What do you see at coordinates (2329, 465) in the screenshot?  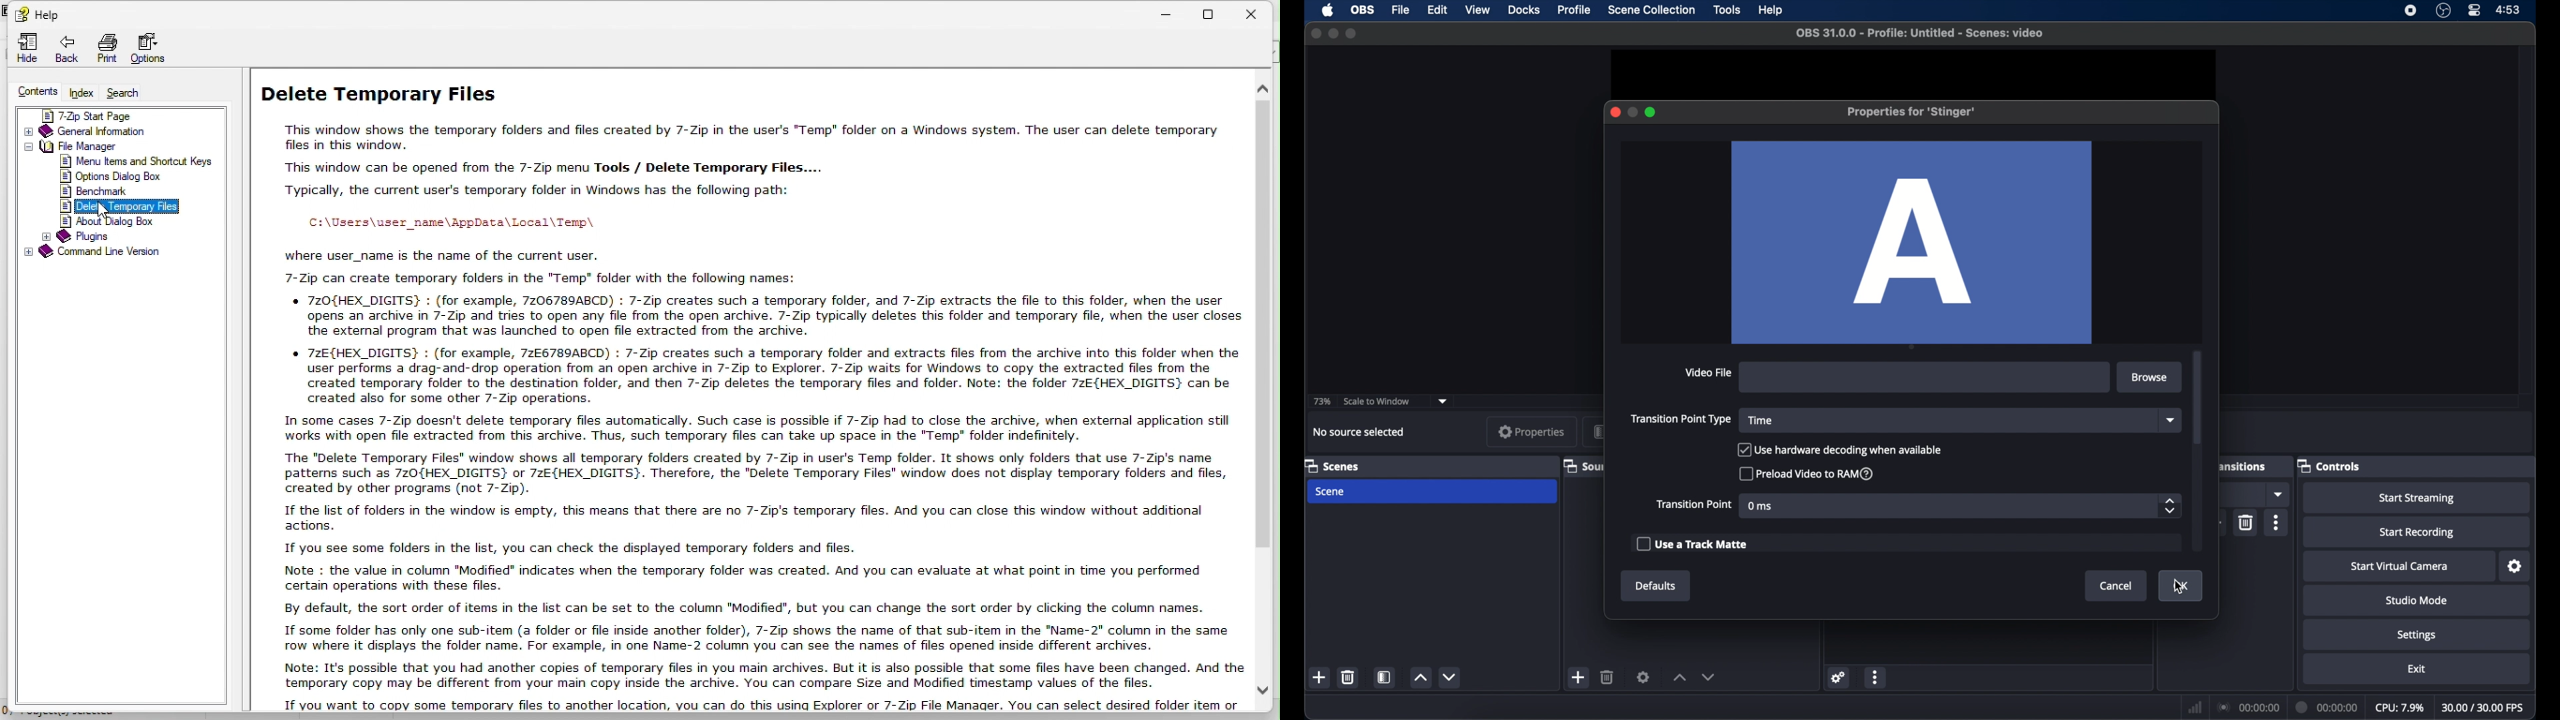 I see `controls` at bounding box center [2329, 465].